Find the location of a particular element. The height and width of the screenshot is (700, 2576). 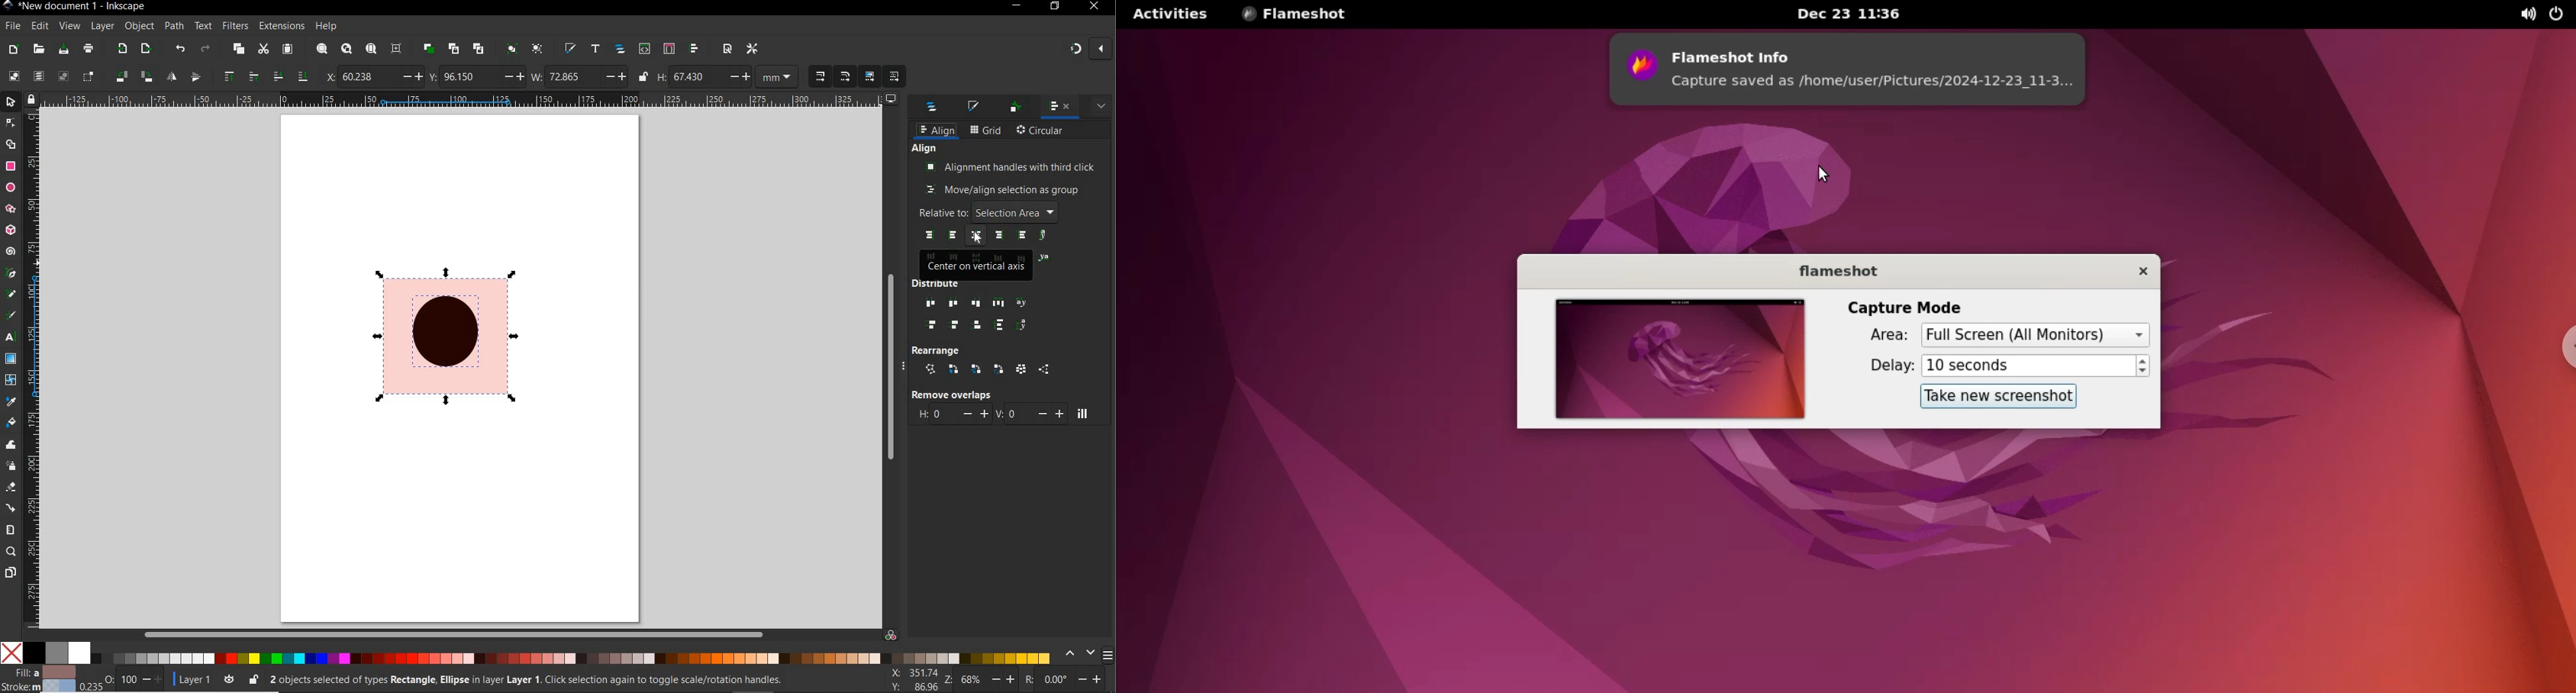

pen tool is located at coordinates (10, 272).